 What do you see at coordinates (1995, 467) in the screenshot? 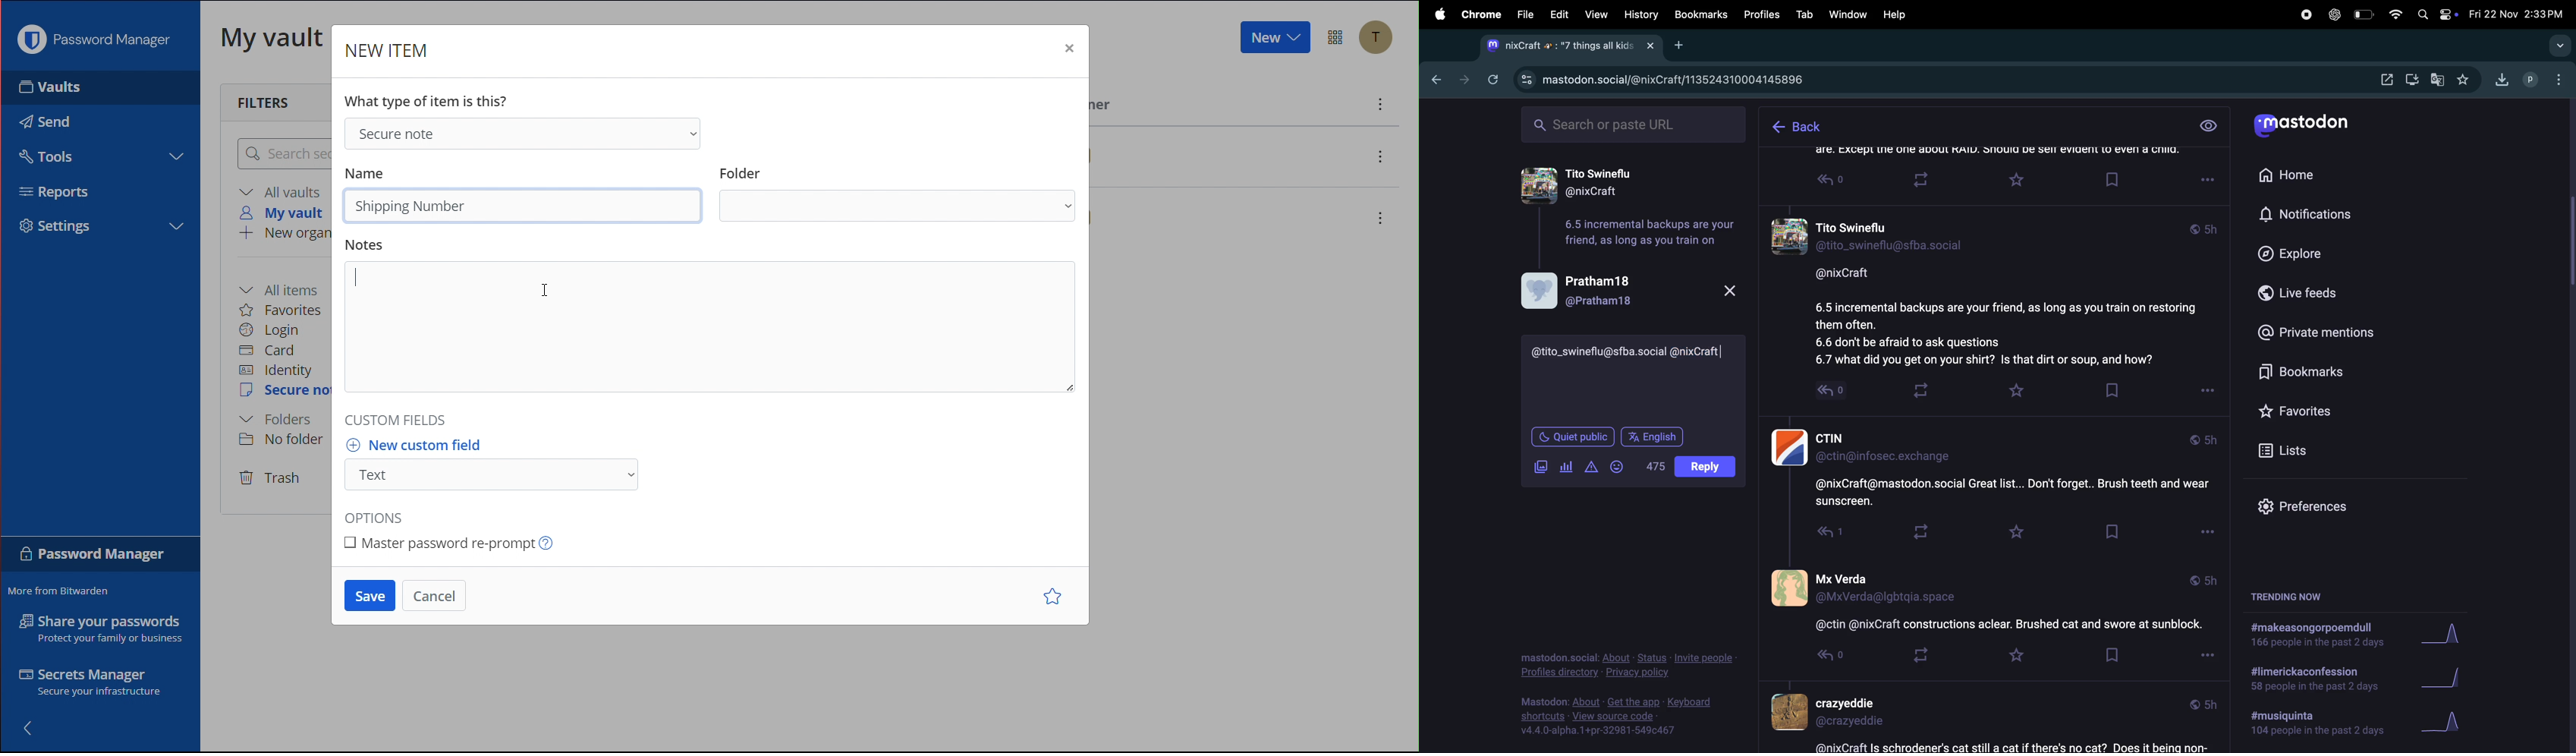
I see `thread` at bounding box center [1995, 467].